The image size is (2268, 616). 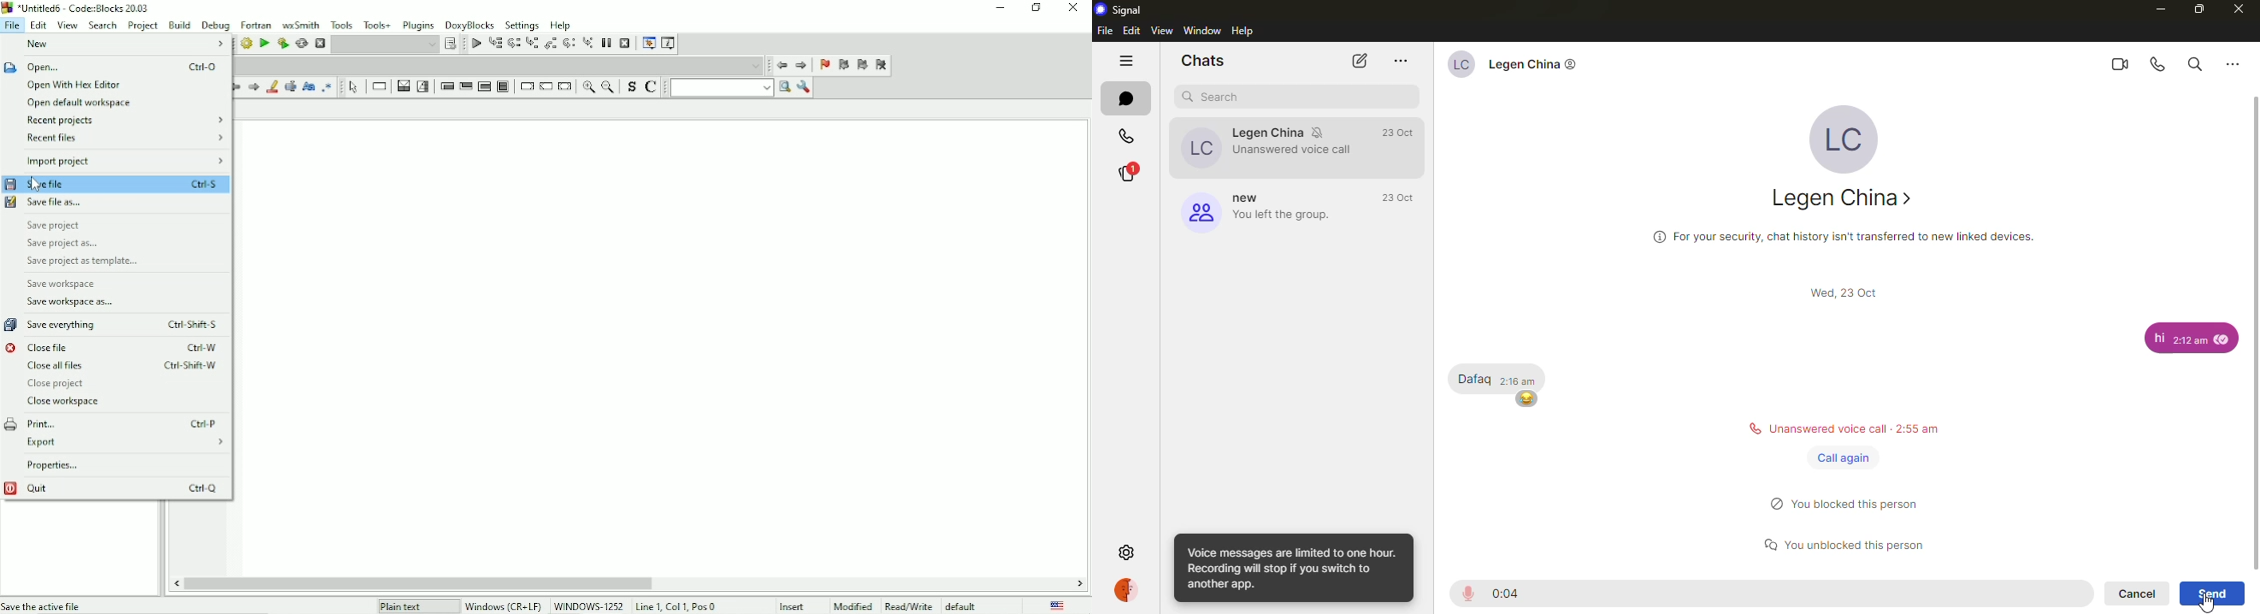 What do you see at coordinates (1124, 552) in the screenshot?
I see `settings` at bounding box center [1124, 552].